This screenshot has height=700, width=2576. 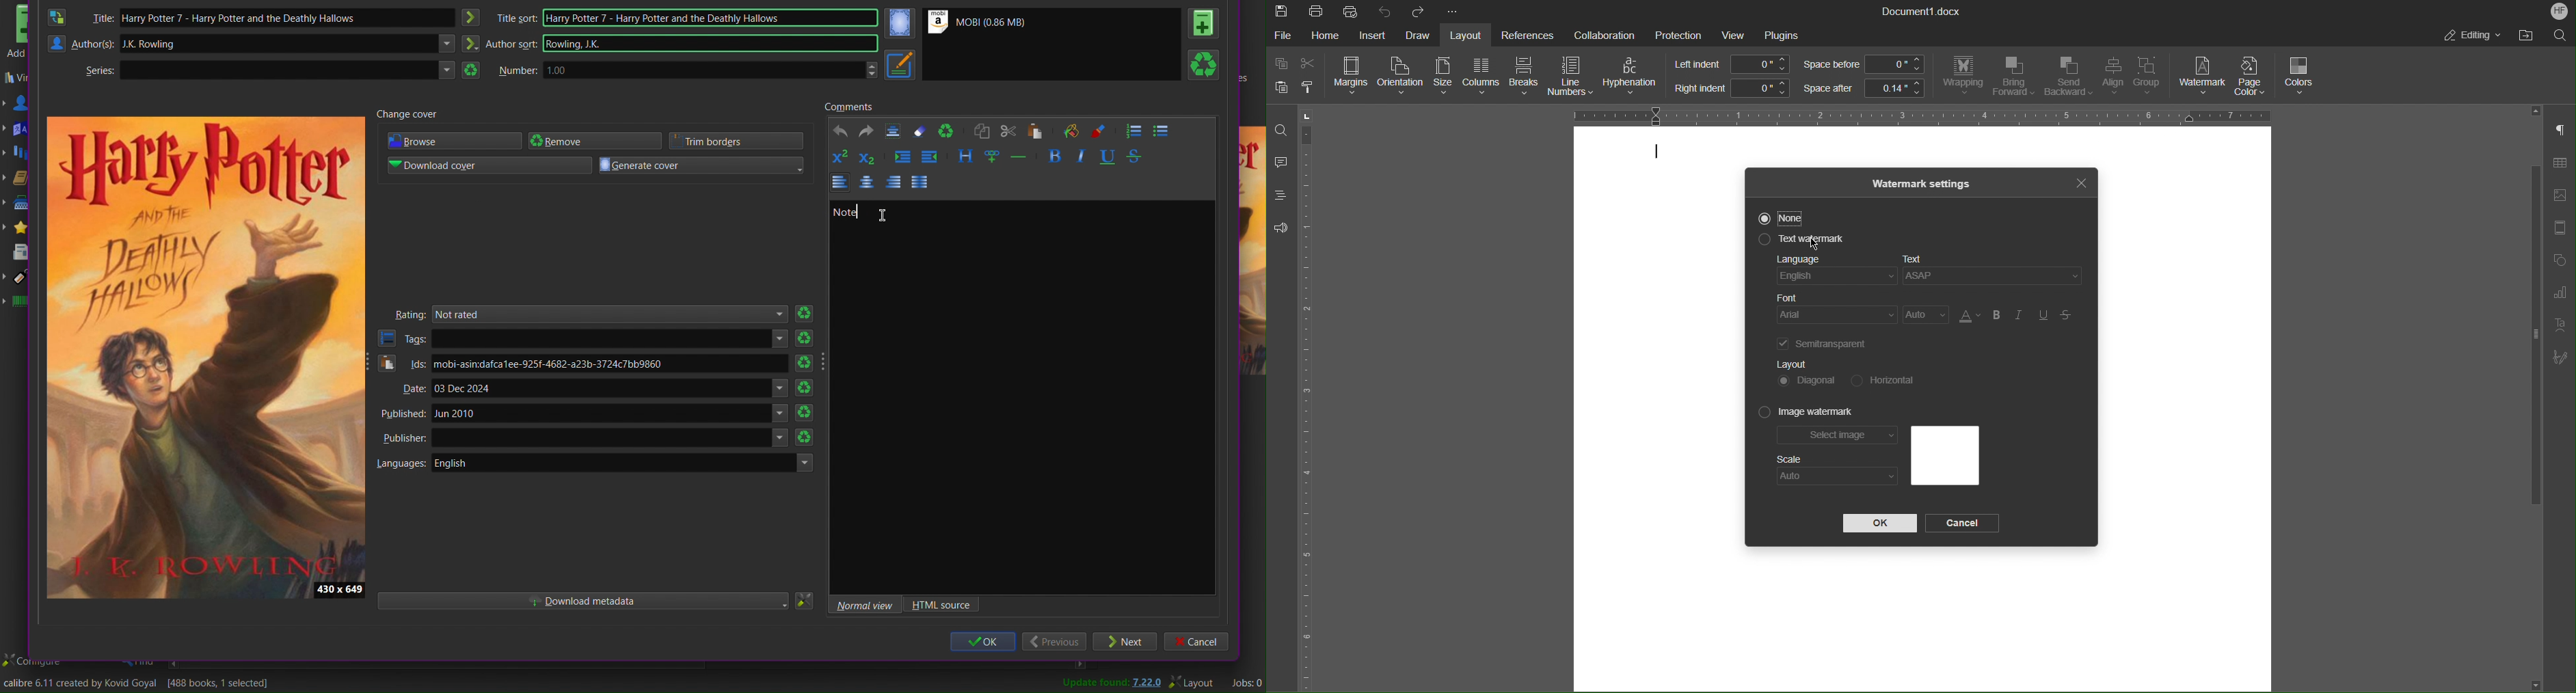 I want to click on Subscript, so click(x=868, y=157).